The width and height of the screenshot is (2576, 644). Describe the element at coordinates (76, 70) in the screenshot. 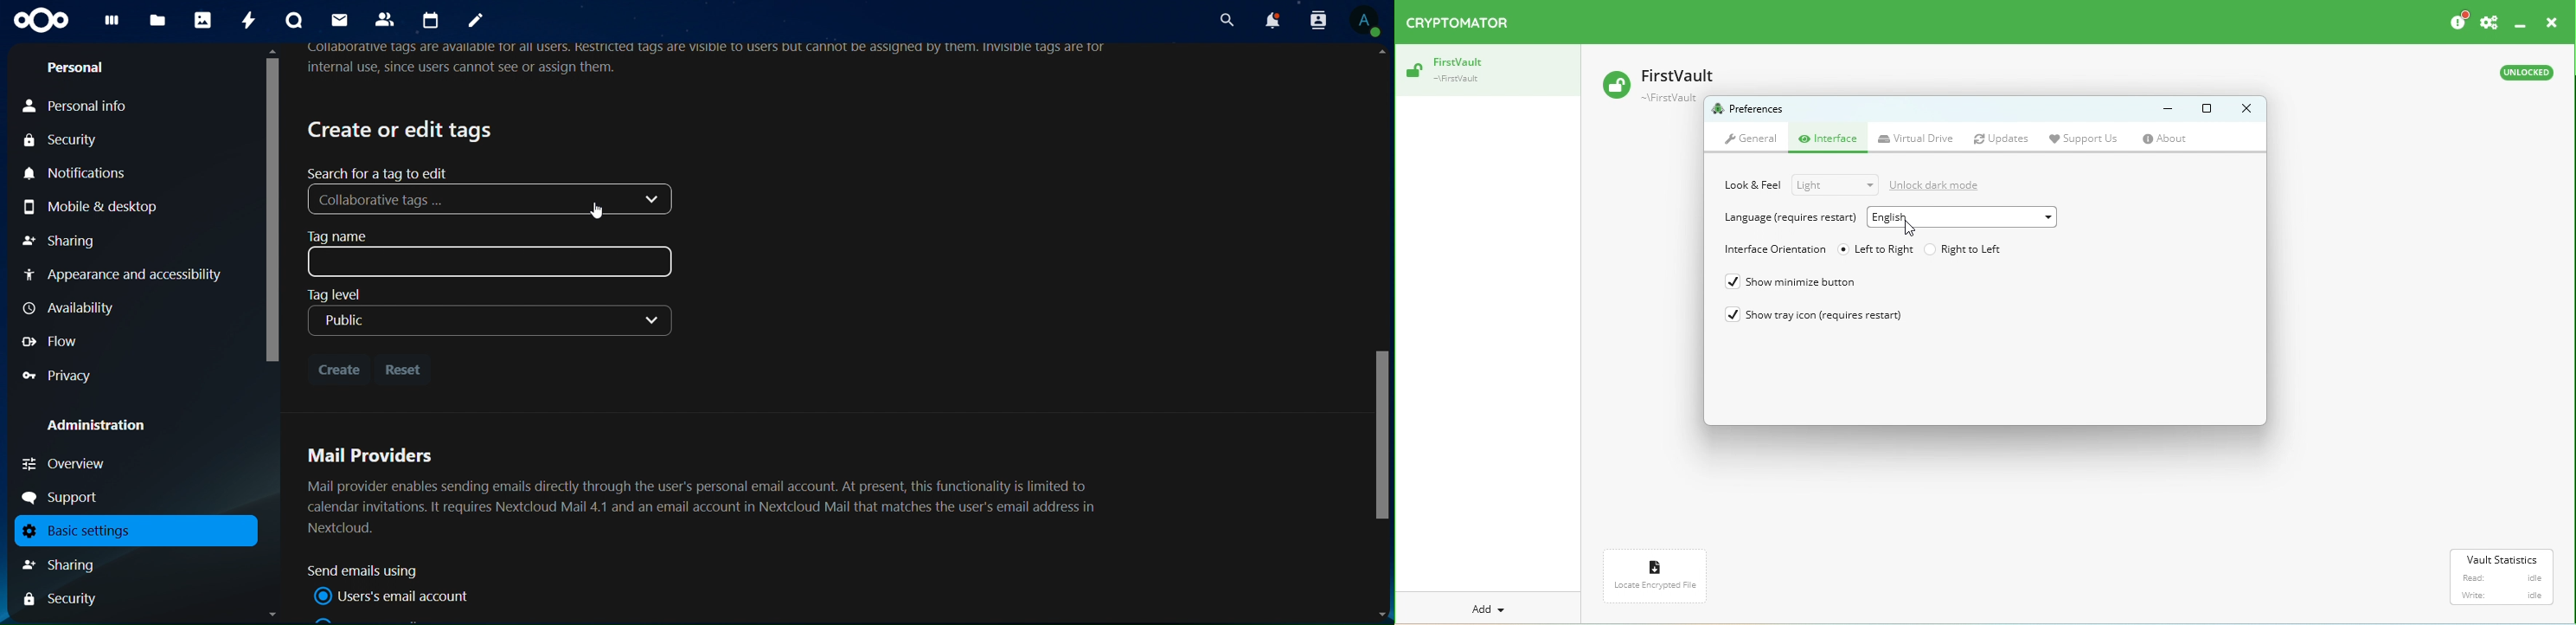

I see `personal` at that location.